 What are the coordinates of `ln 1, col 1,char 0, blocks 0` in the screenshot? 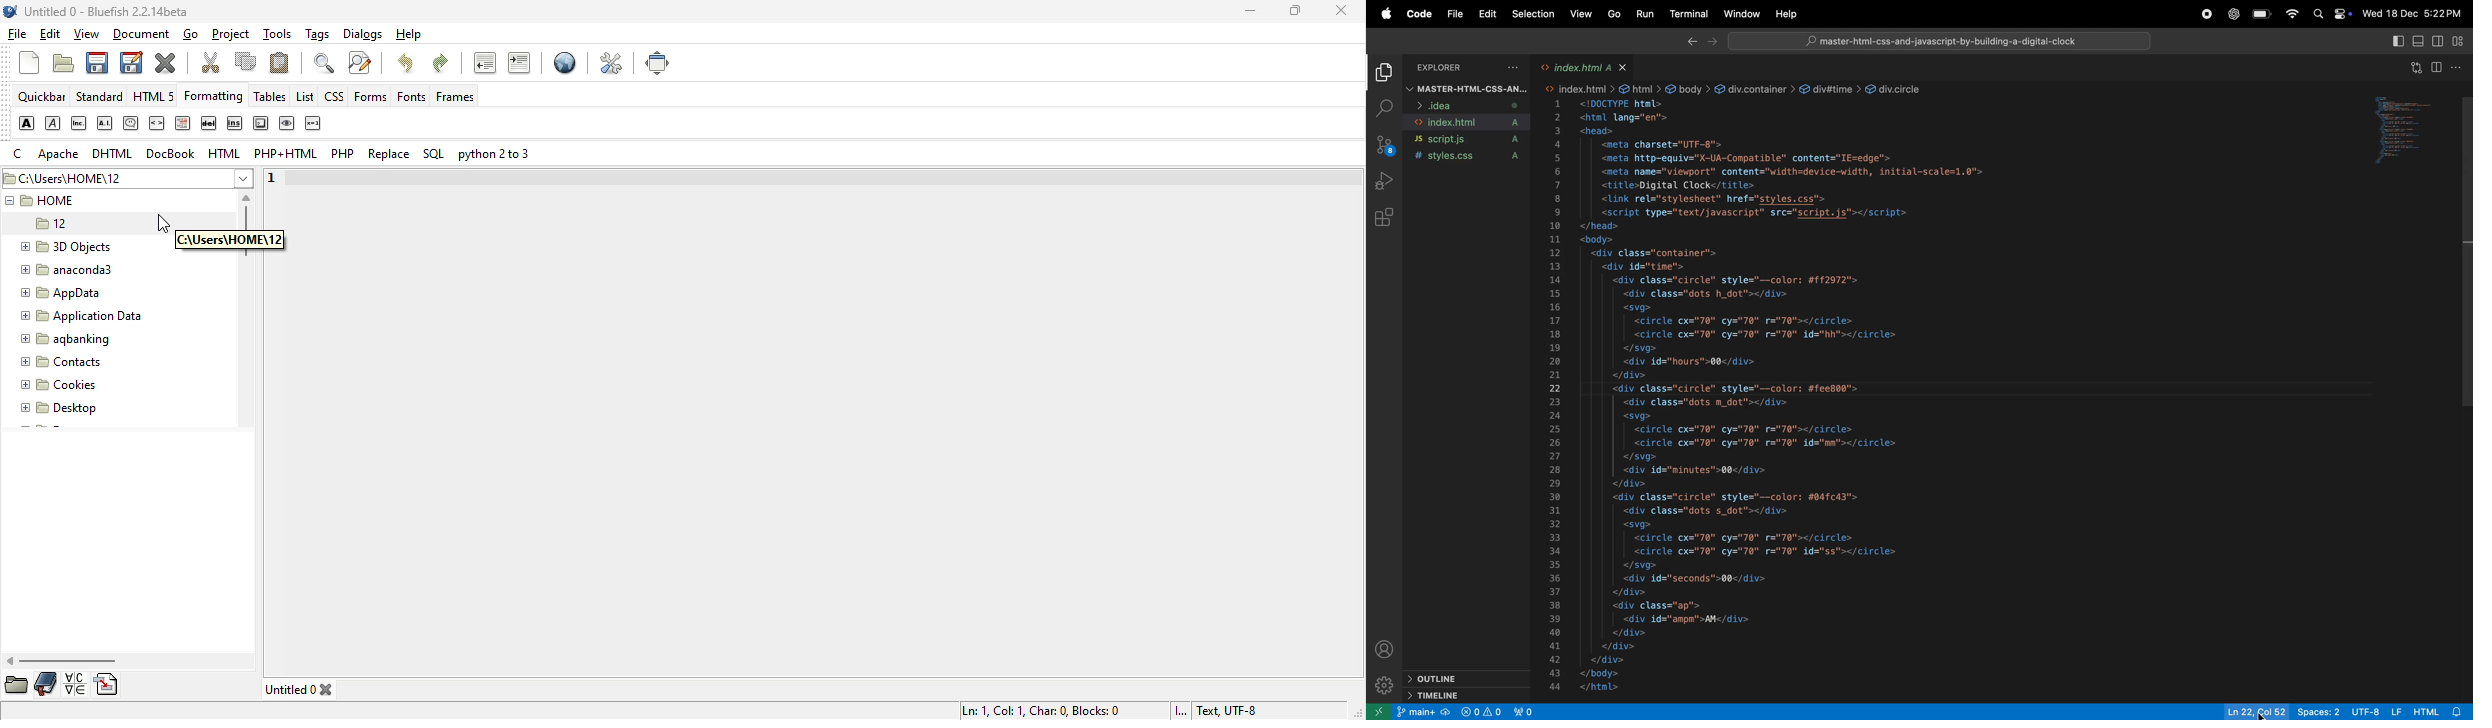 It's located at (1042, 708).